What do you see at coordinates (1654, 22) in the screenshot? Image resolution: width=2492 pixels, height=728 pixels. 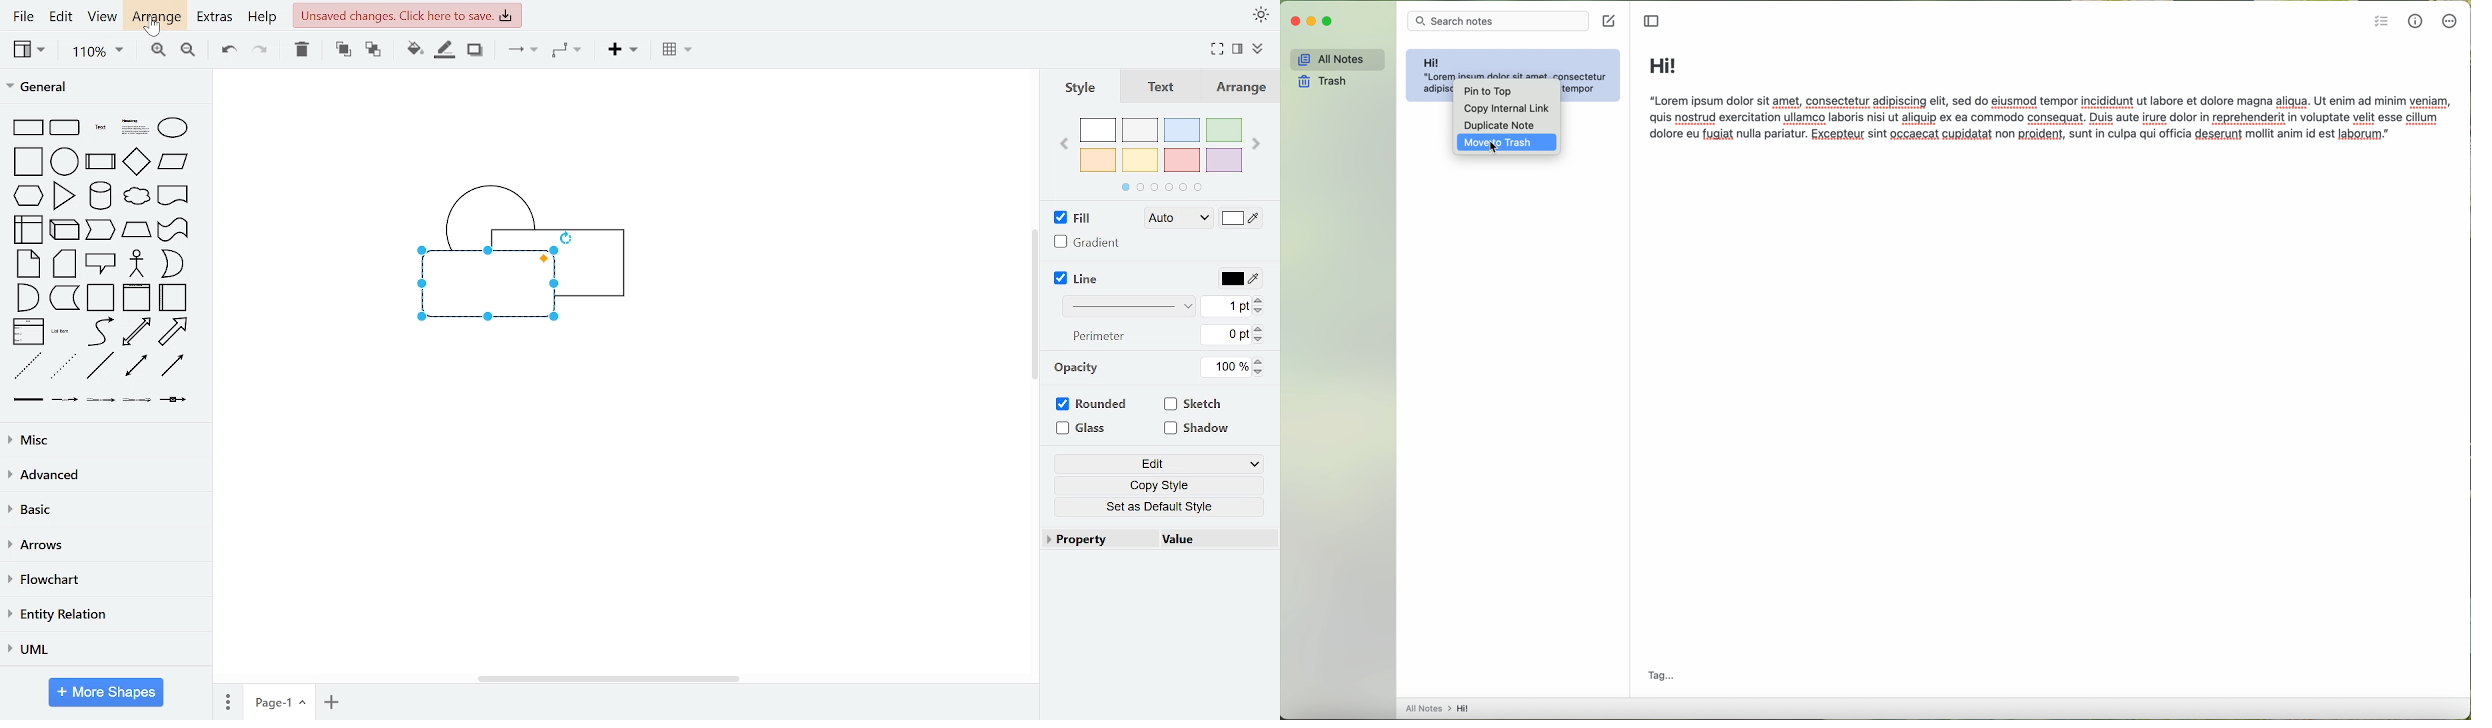 I see `toggle sidebar` at bounding box center [1654, 22].